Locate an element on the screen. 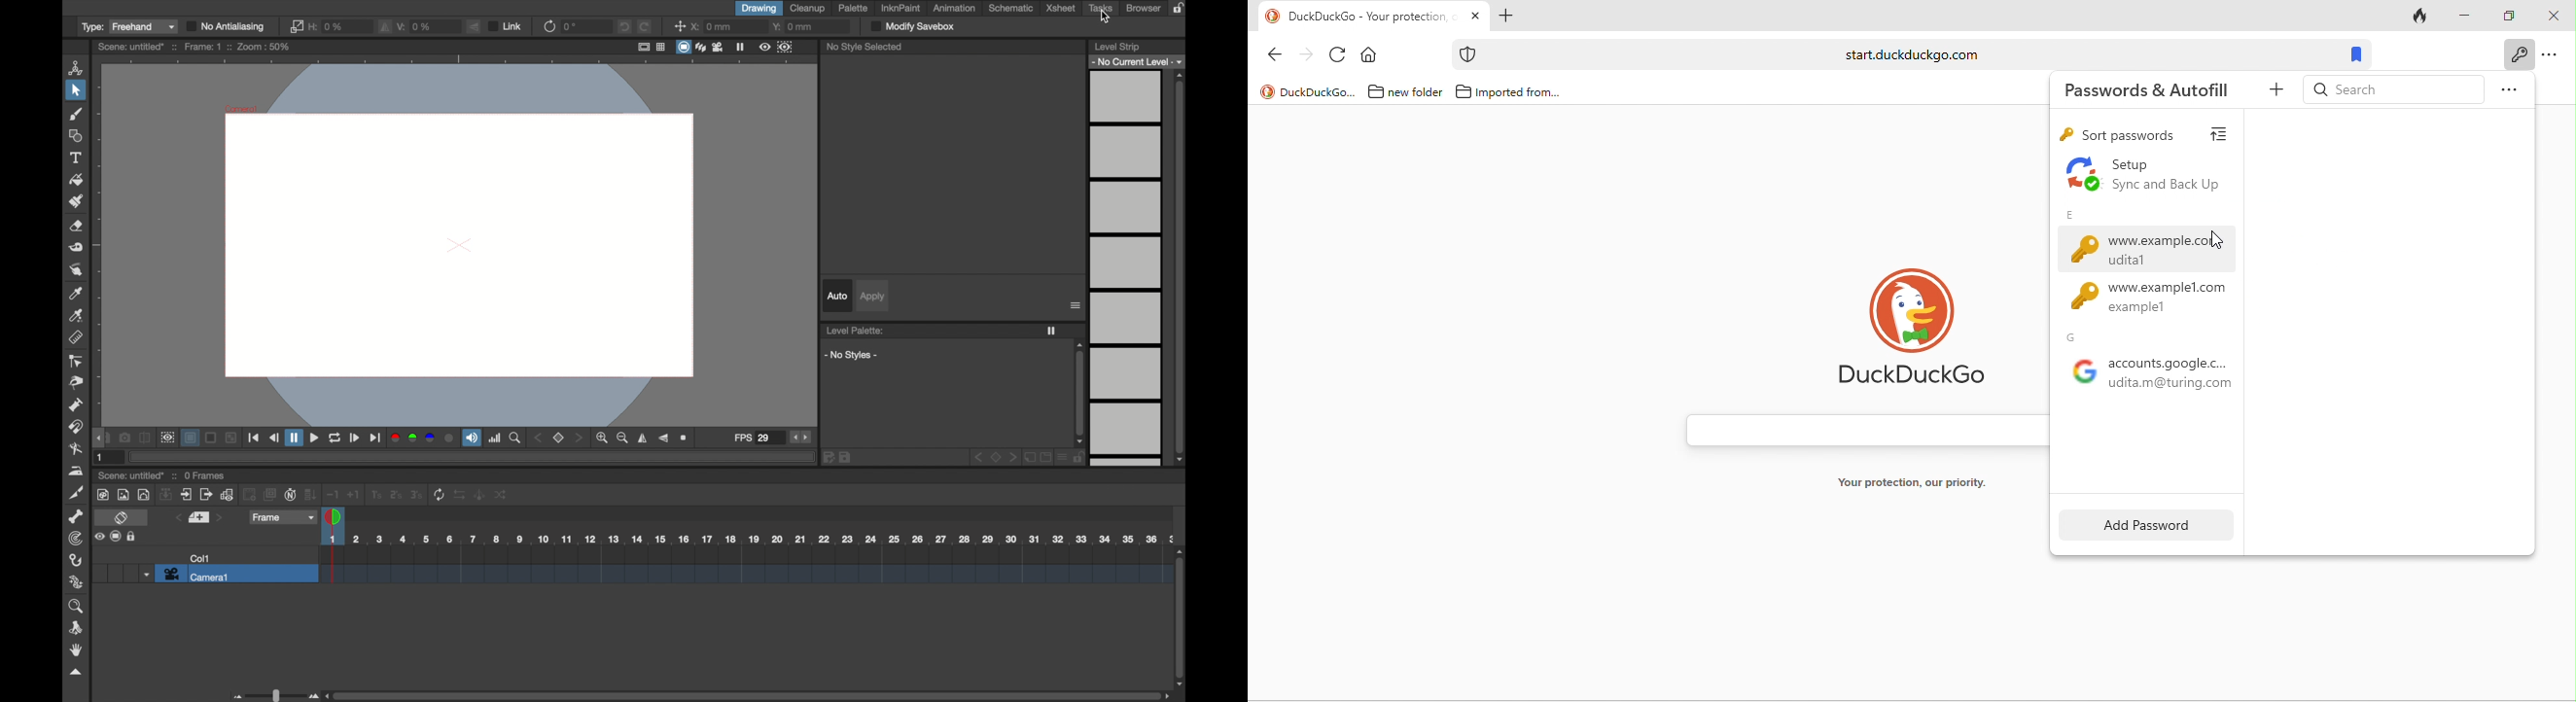 The height and width of the screenshot is (728, 2576). flip vertically is located at coordinates (644, 439).